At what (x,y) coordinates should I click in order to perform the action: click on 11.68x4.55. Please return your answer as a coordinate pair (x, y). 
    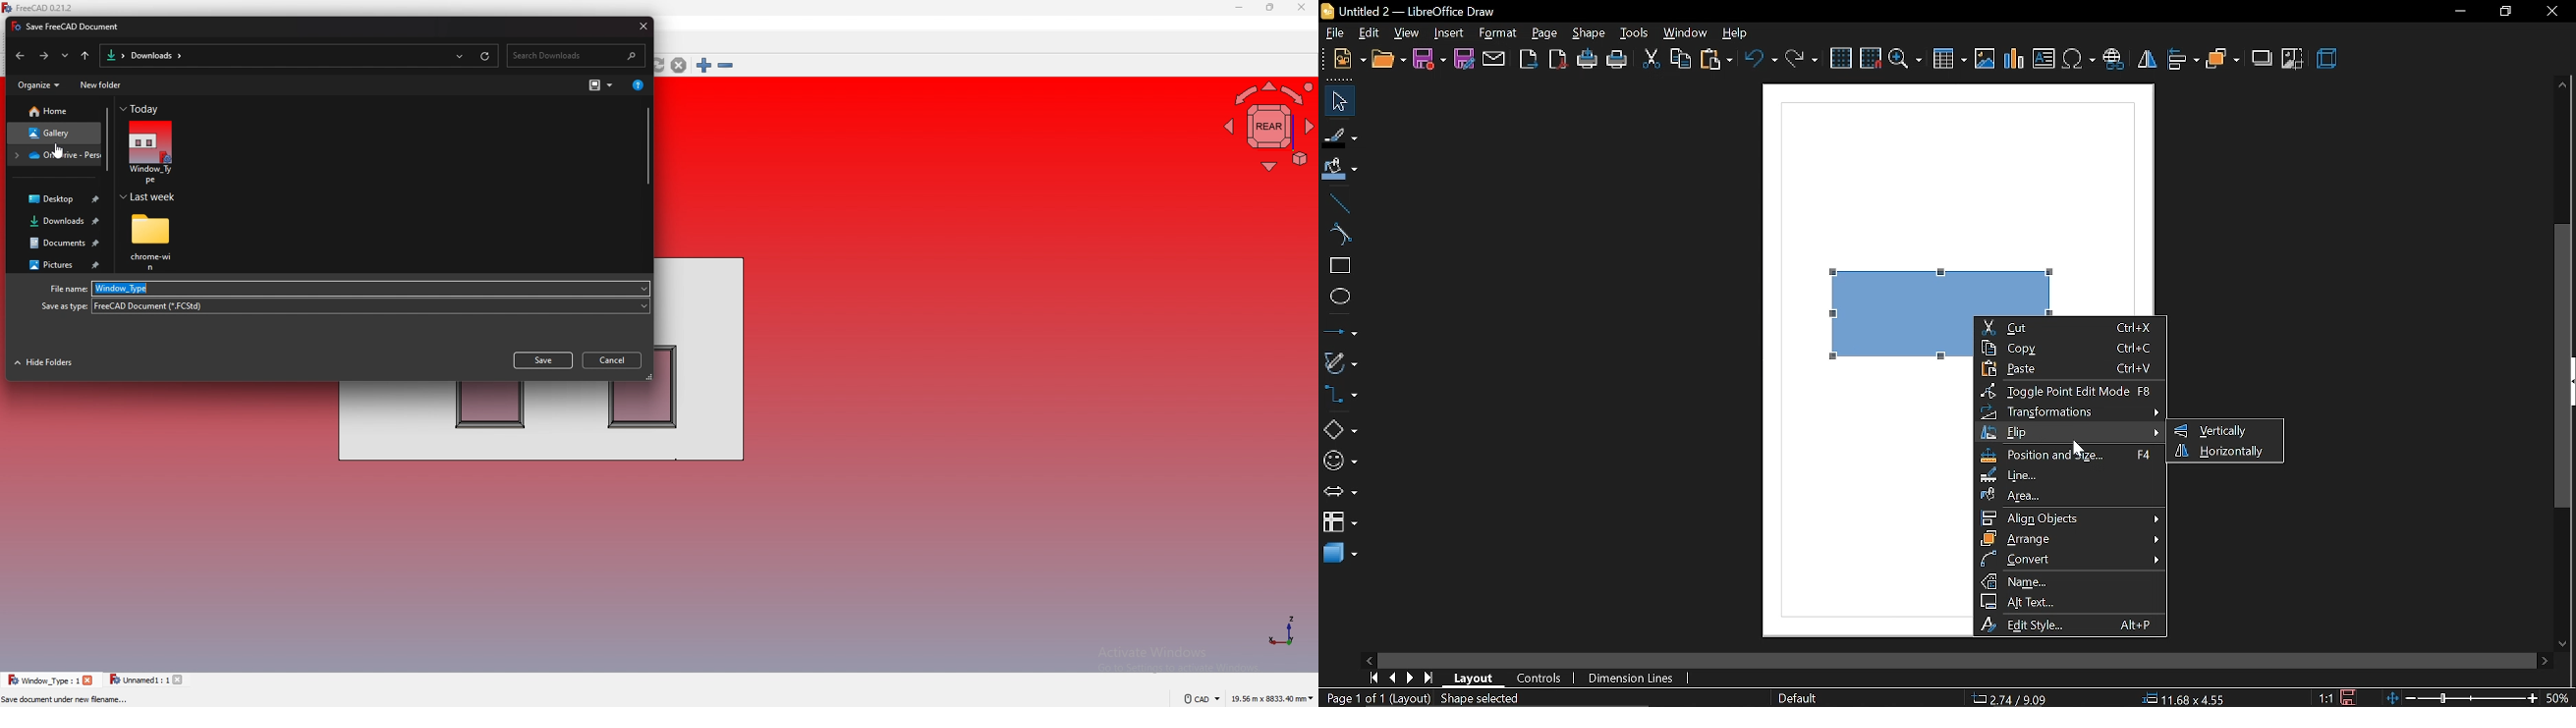
    Looking at the image, I should click on (2187, 699).